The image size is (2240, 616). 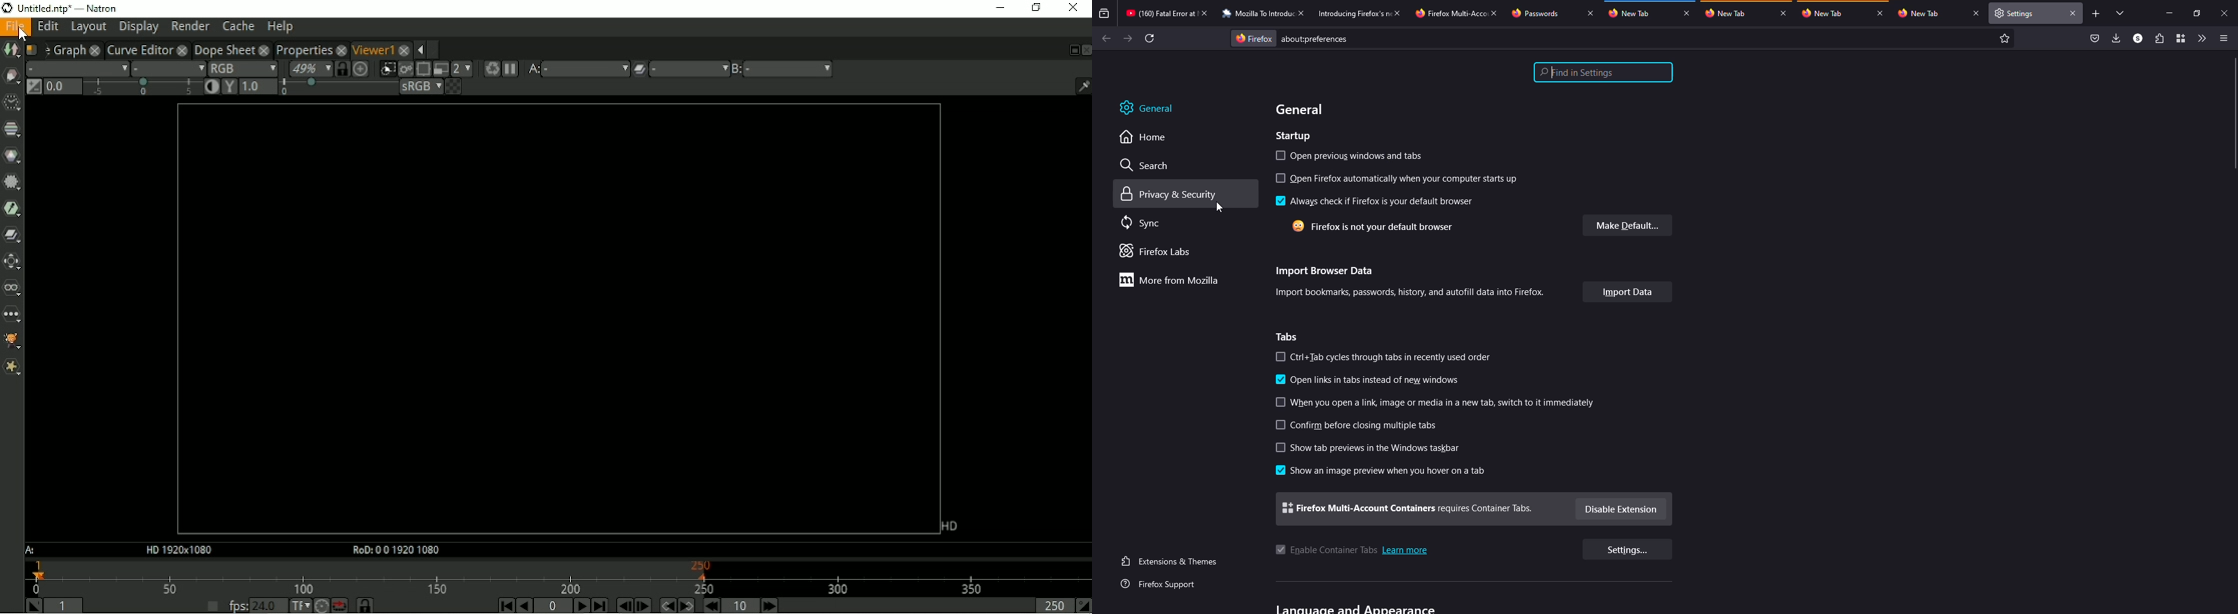 What do you see at coordinates (2122, 13) in the screenshot?
I see `view tab` at bounding box center [2122, 13].